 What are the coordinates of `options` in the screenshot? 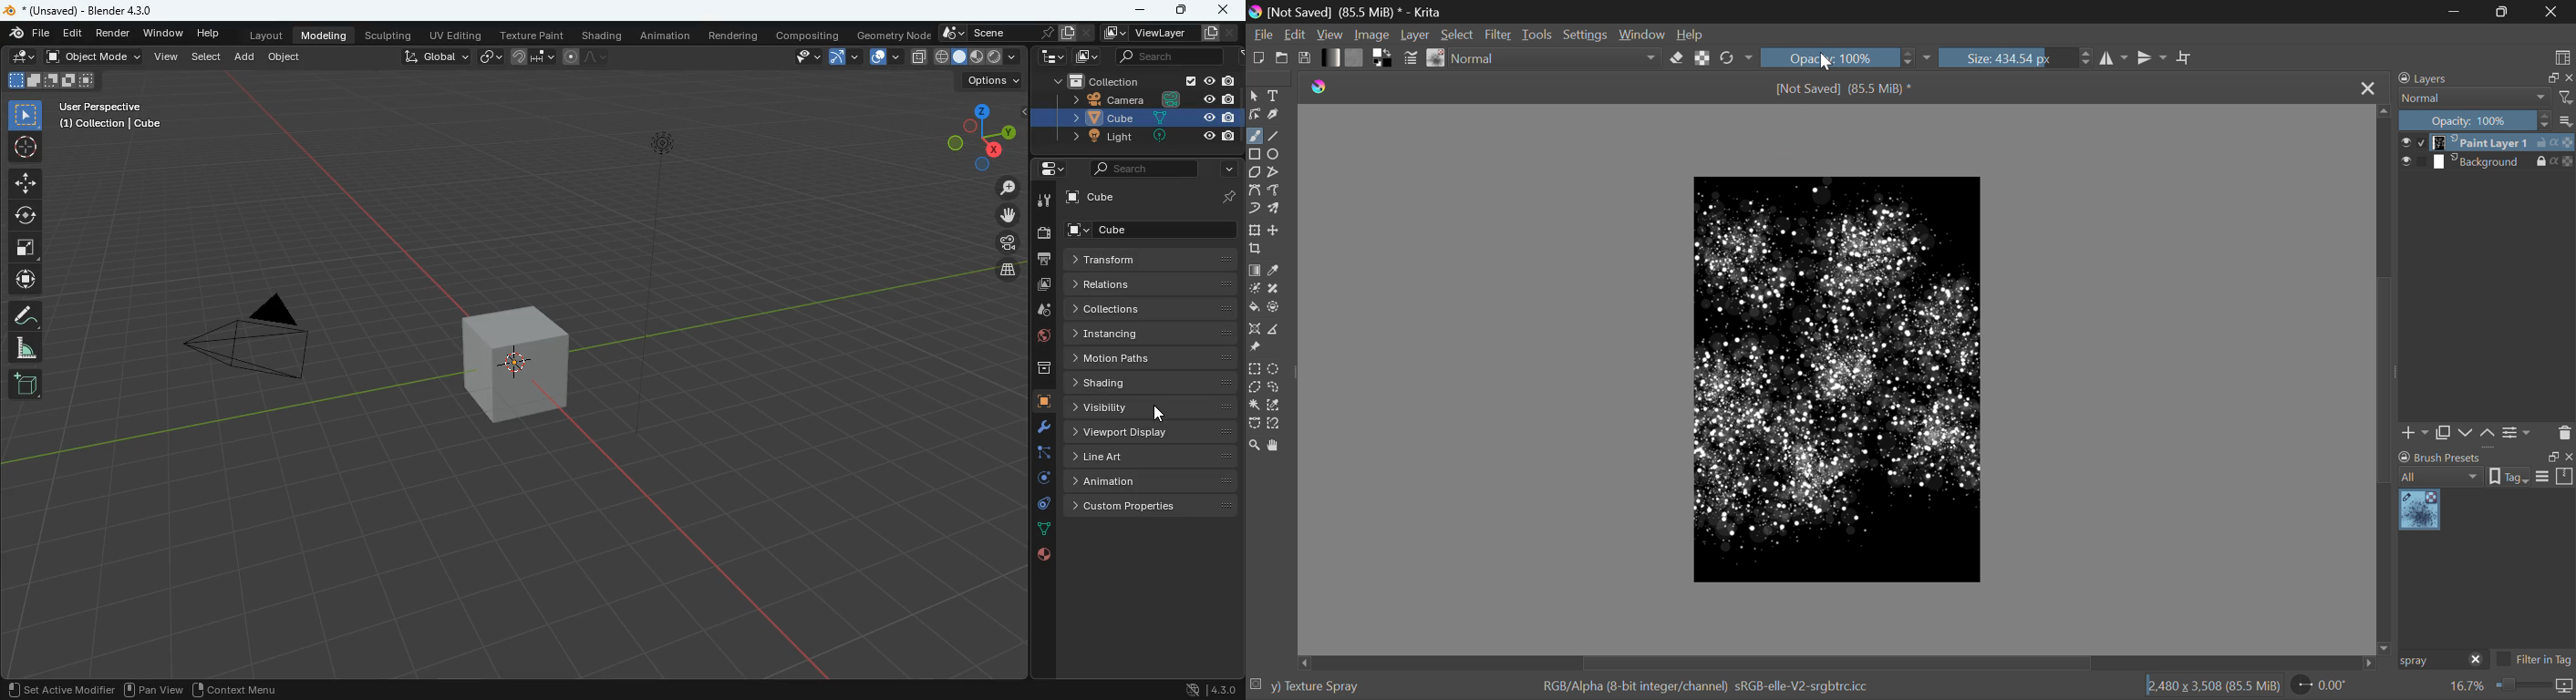 It's located at (992, 79).